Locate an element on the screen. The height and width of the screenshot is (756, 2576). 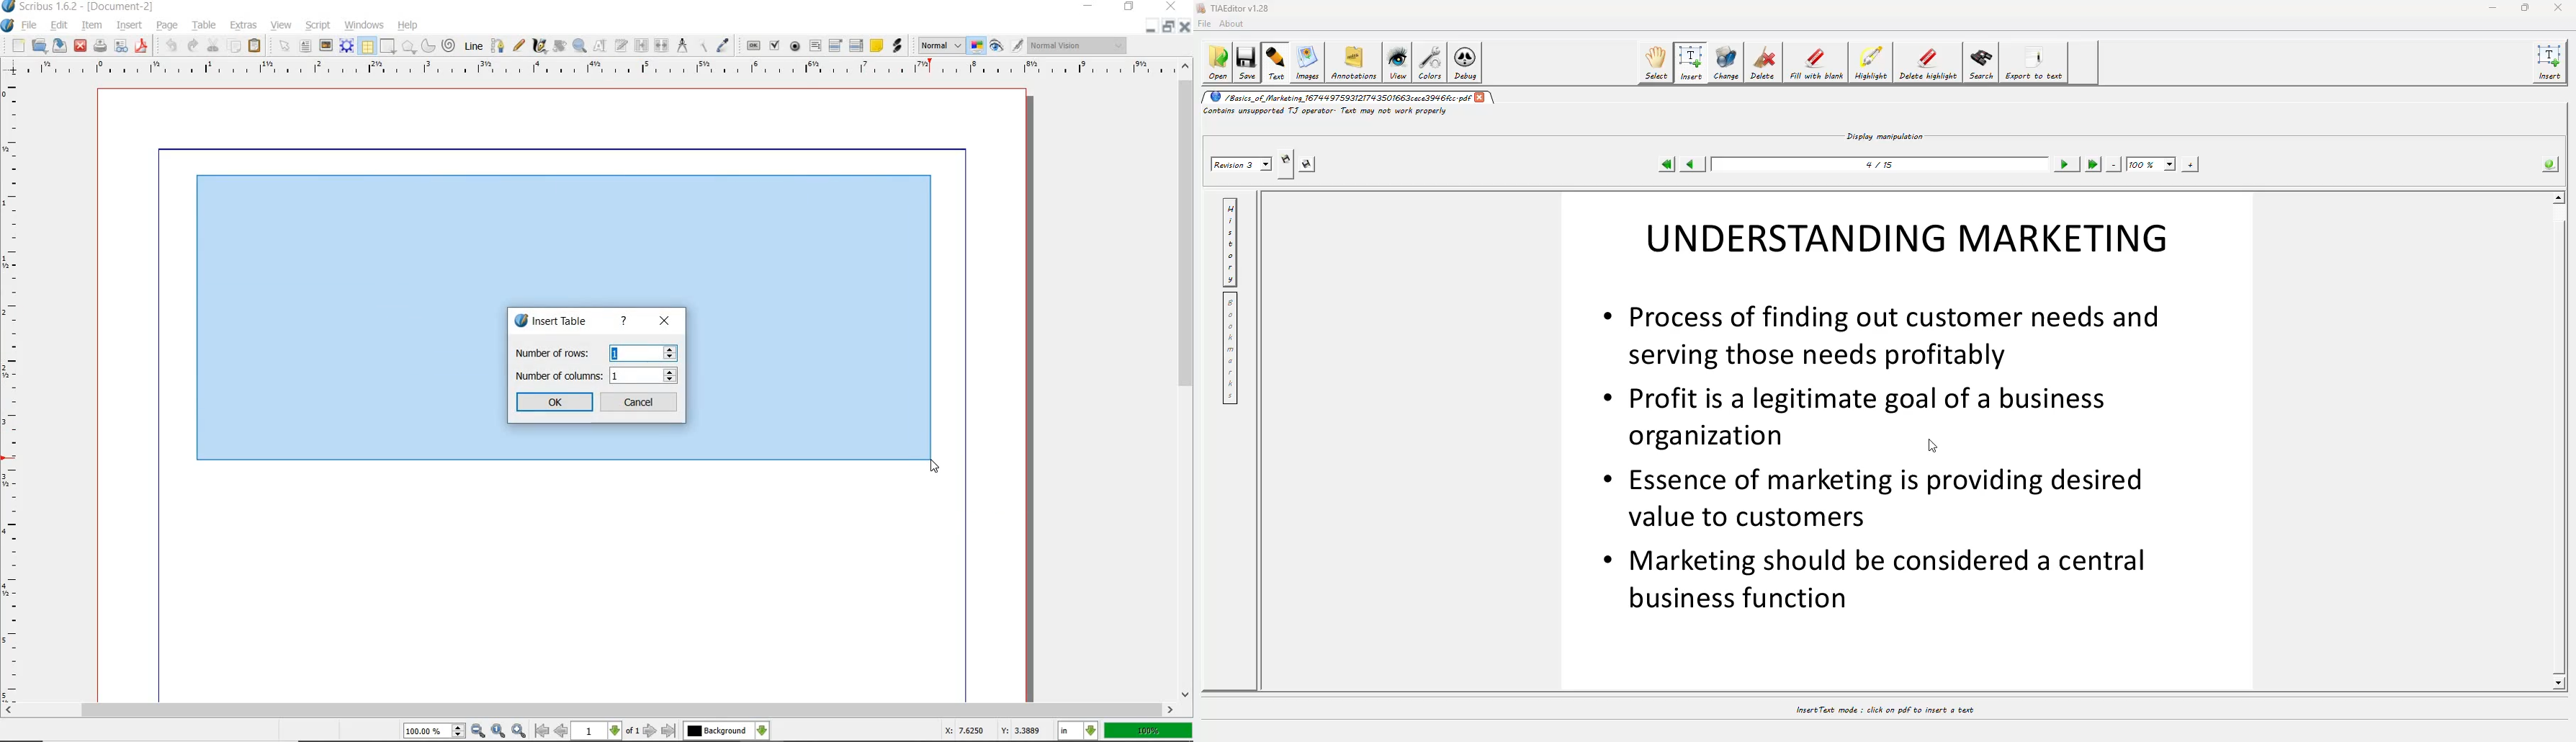
render frame is located at coordinates (347, 47).